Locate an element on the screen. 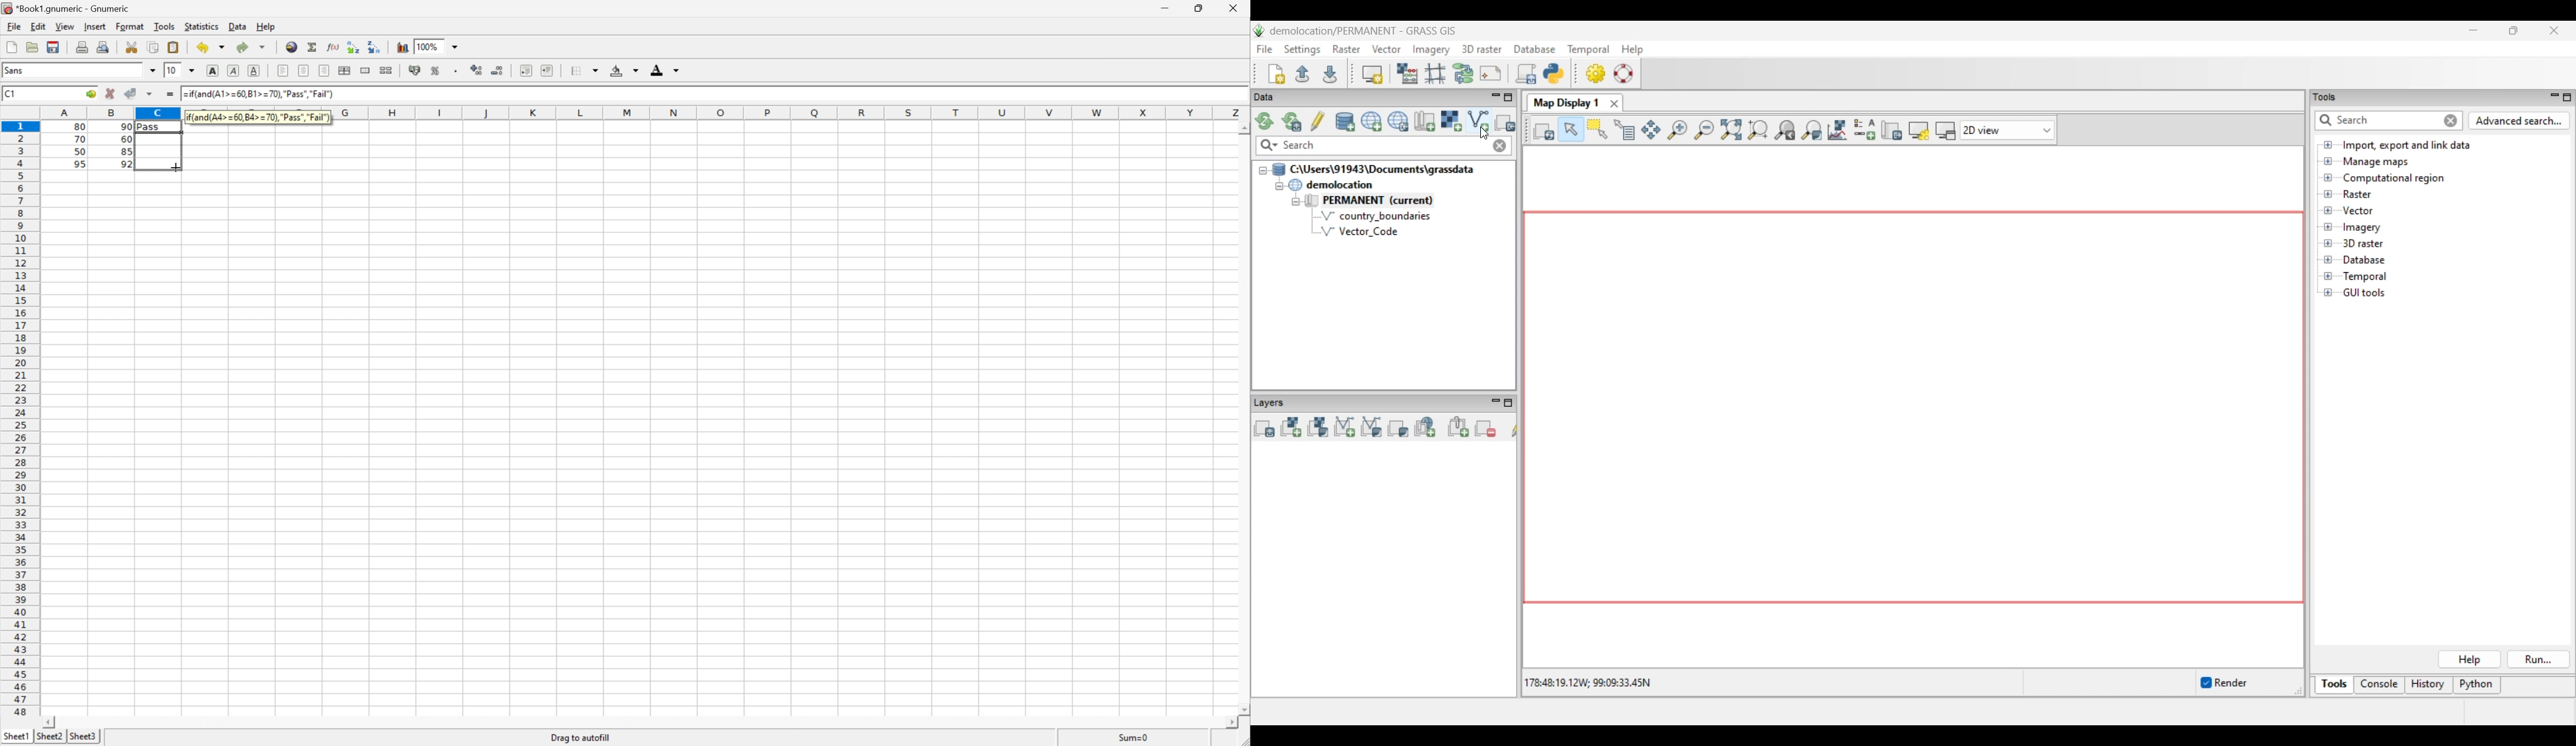  Sans is located at coordinates (15, 69).